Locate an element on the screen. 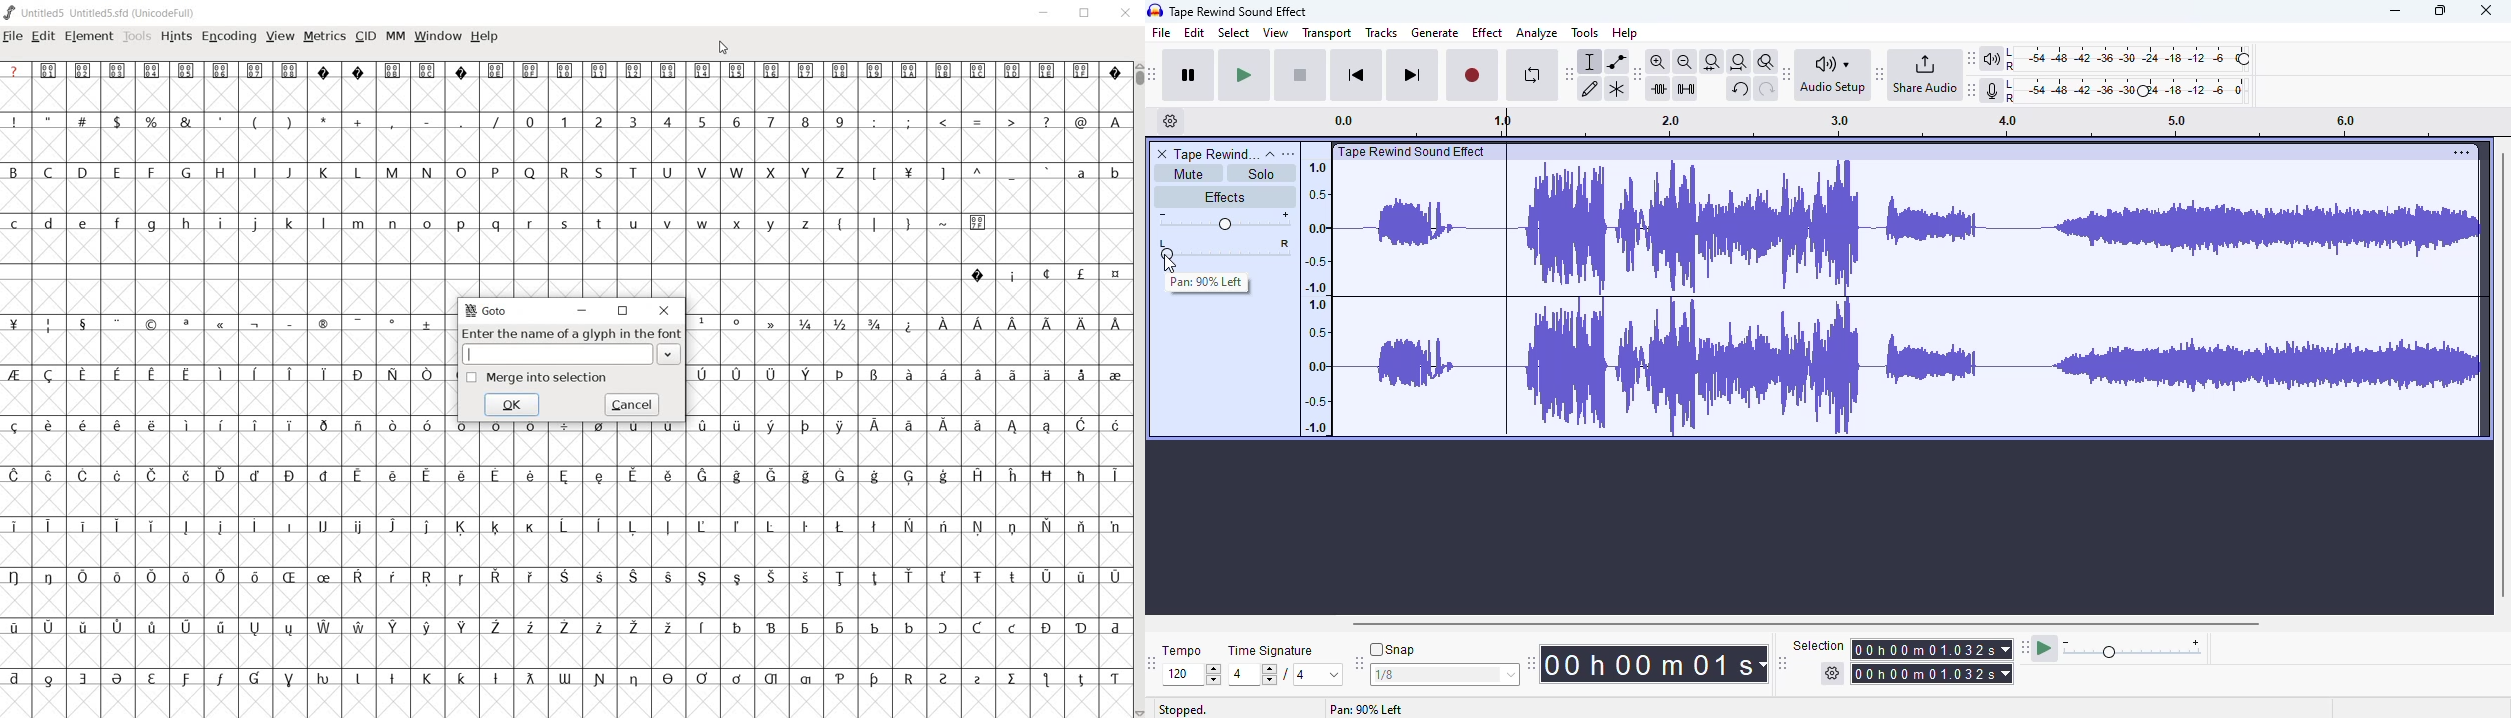  Symbol is located at coordinates (705, 71).